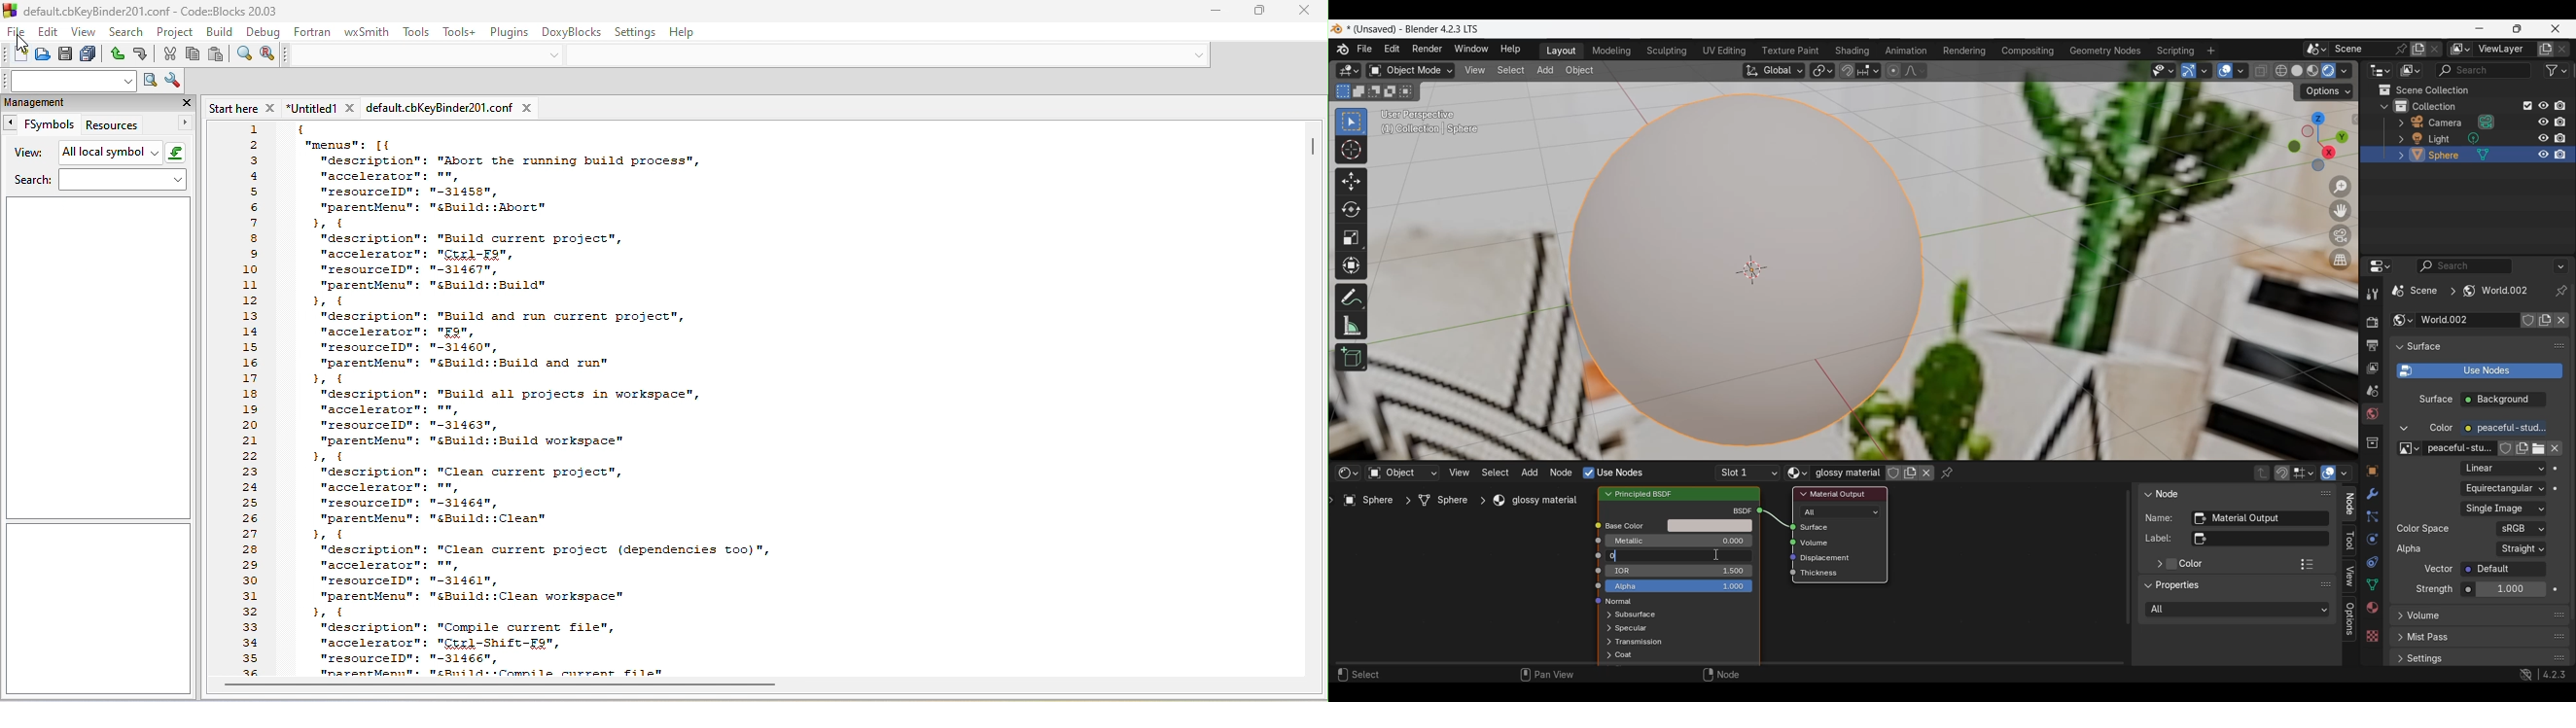 Image resolution: width=2576 pixels, height=728 pixels. What do you see at coordinates (2304, 473) in the screenshot?
I see `Stop node element` at bounding box center [2304, 473].